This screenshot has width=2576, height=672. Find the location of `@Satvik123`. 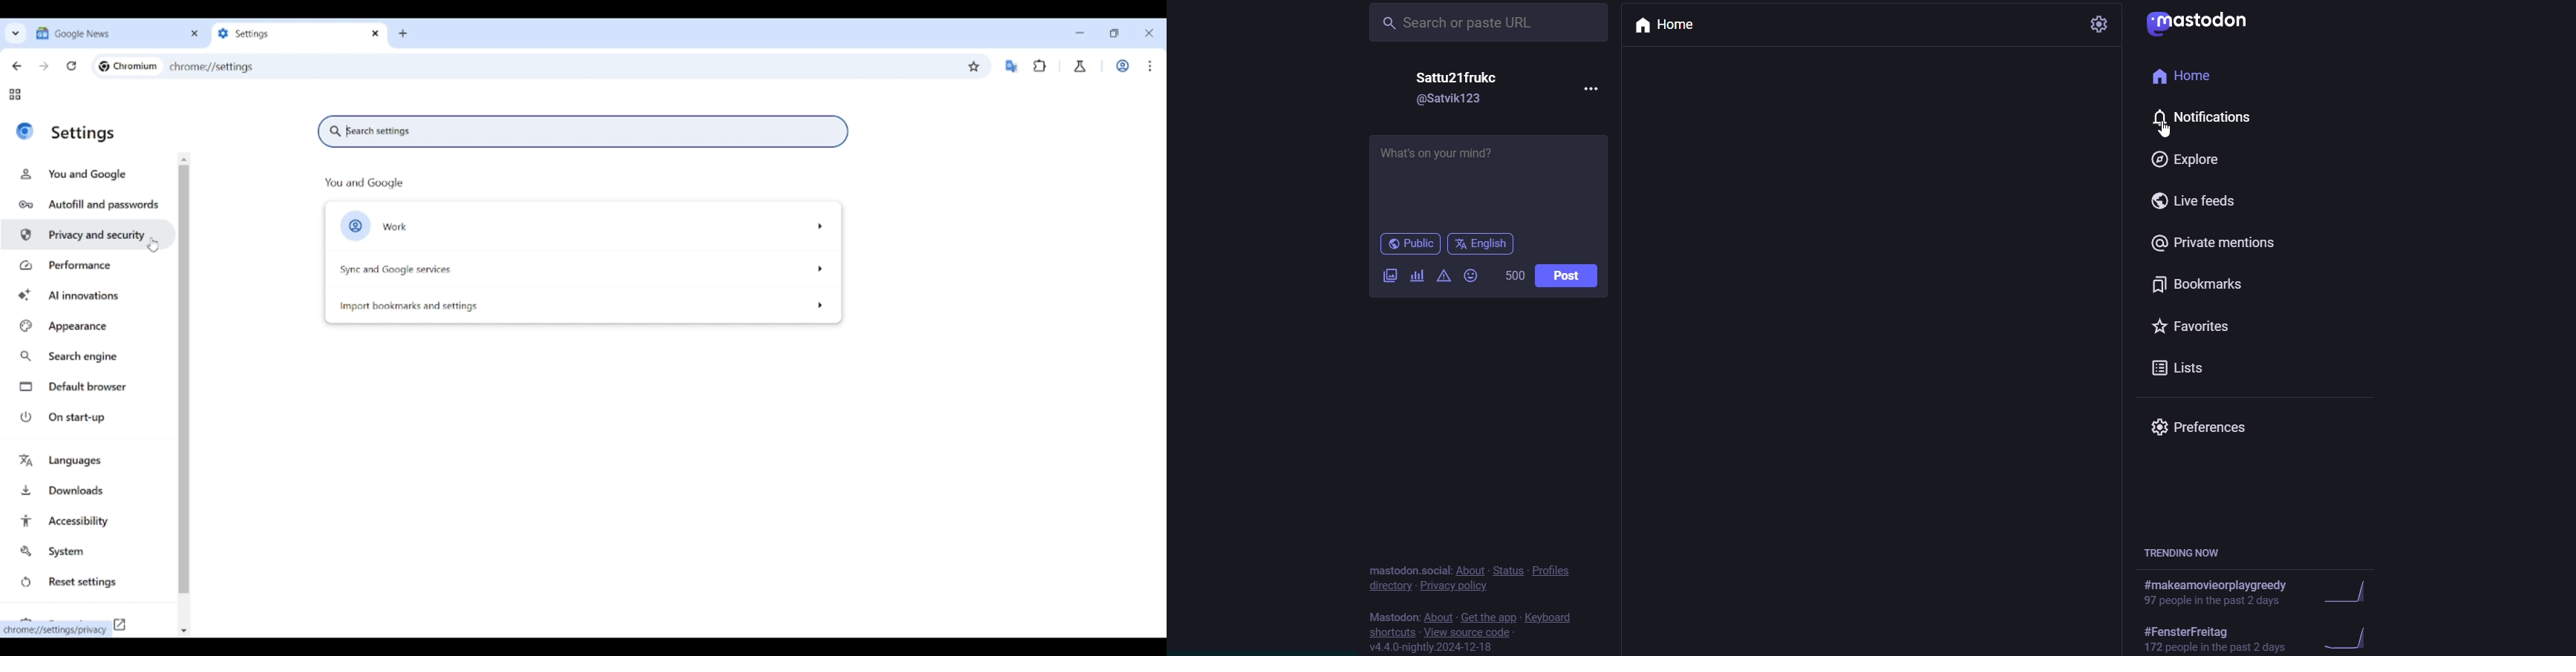

@Satvik123 is located at coordinates (1452, 102).